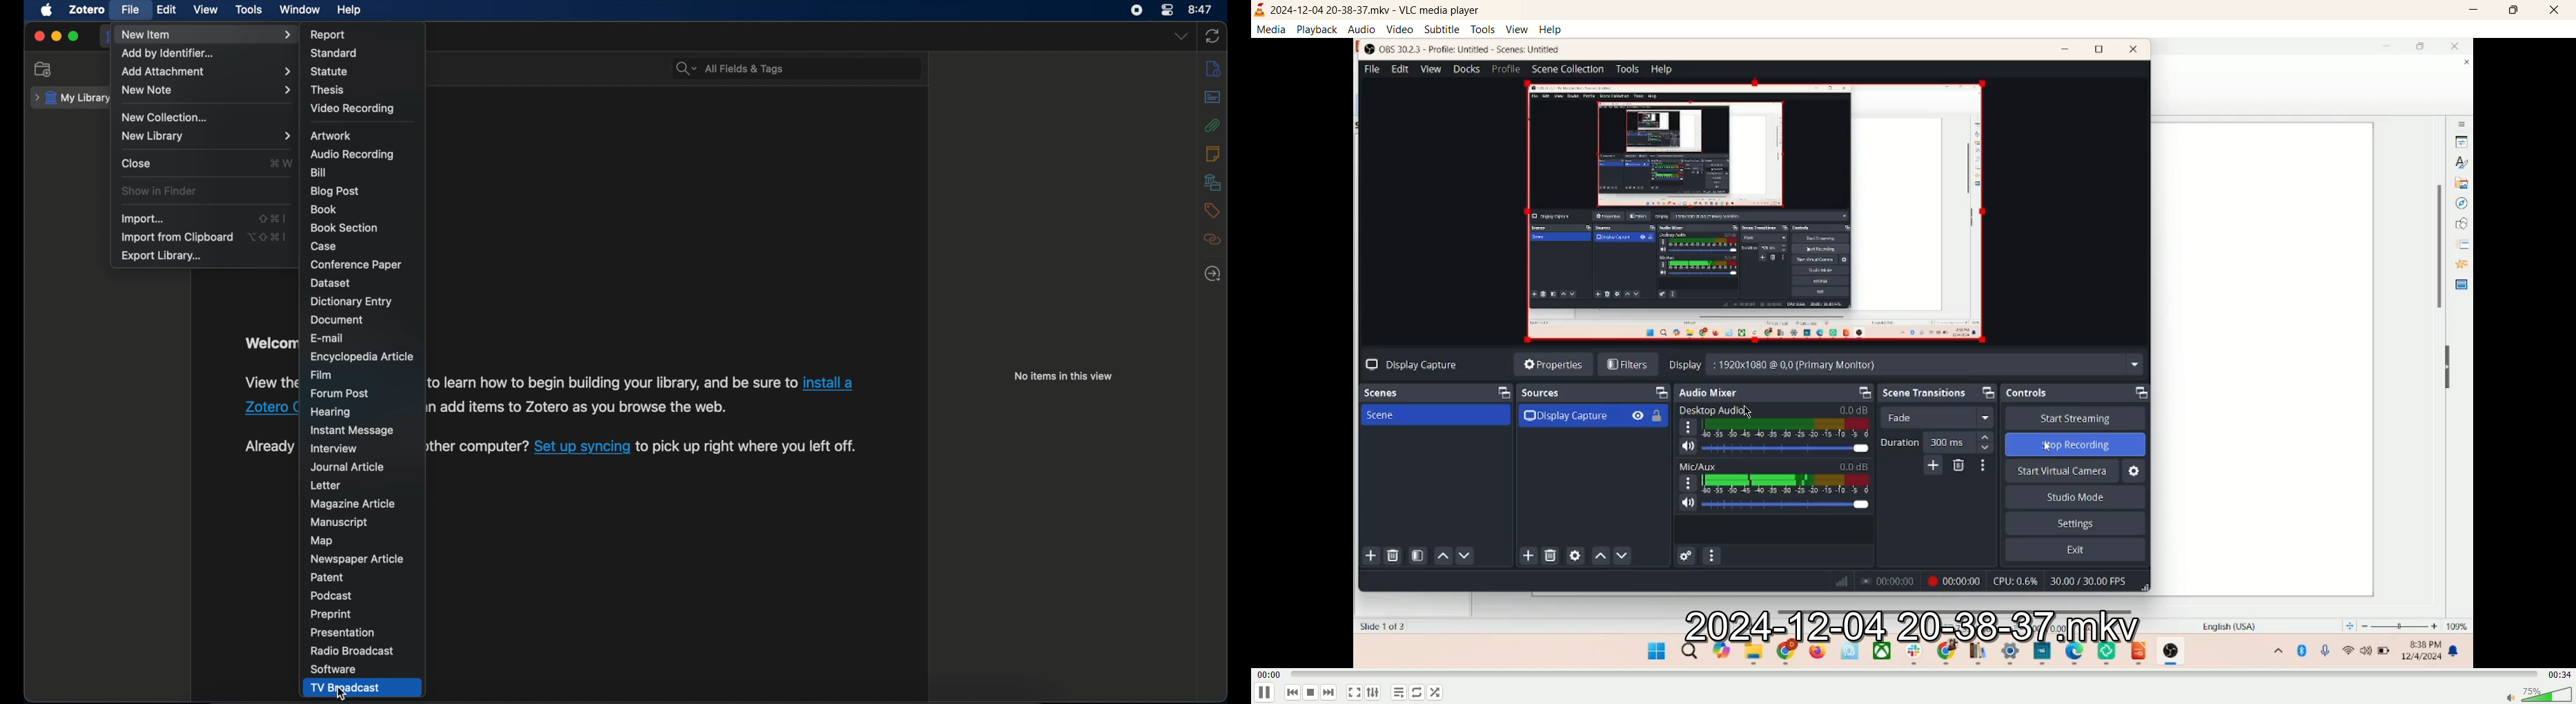 This screenshot has width=2576, height=728. What do you see at coordinates (1213, 239) in the screenshot?
I see `related` at bounding box center [1213, 239].